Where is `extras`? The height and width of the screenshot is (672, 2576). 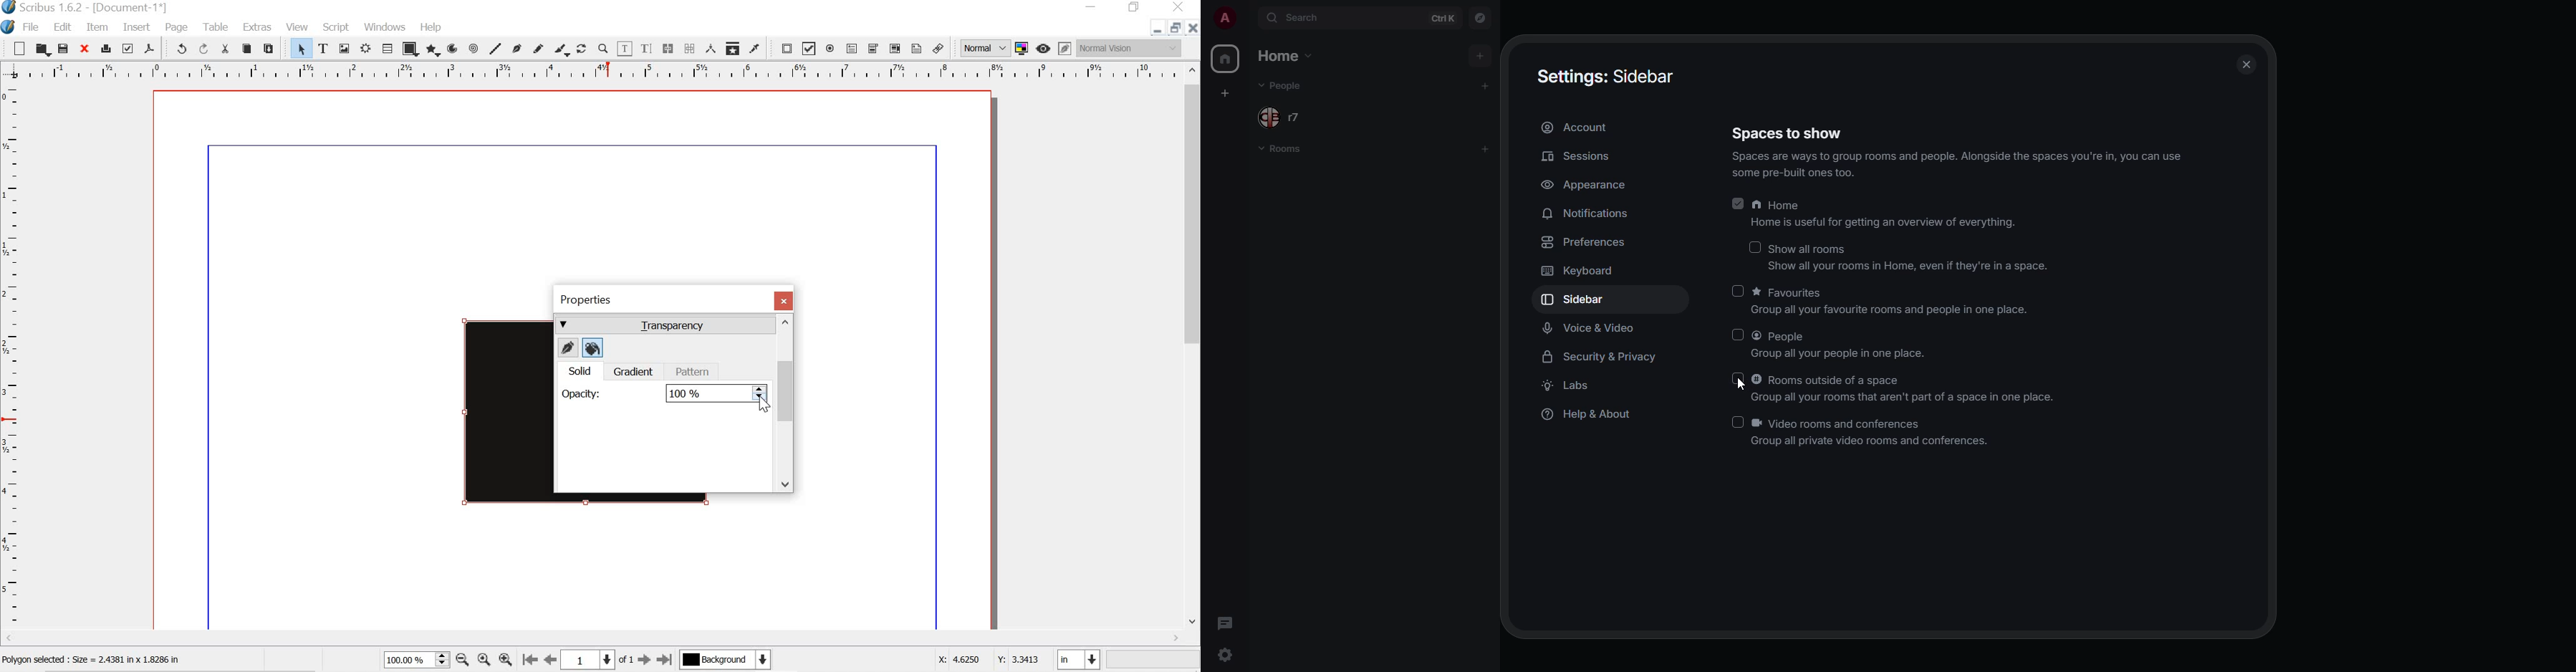
extras is located at coordinates (257, 28).